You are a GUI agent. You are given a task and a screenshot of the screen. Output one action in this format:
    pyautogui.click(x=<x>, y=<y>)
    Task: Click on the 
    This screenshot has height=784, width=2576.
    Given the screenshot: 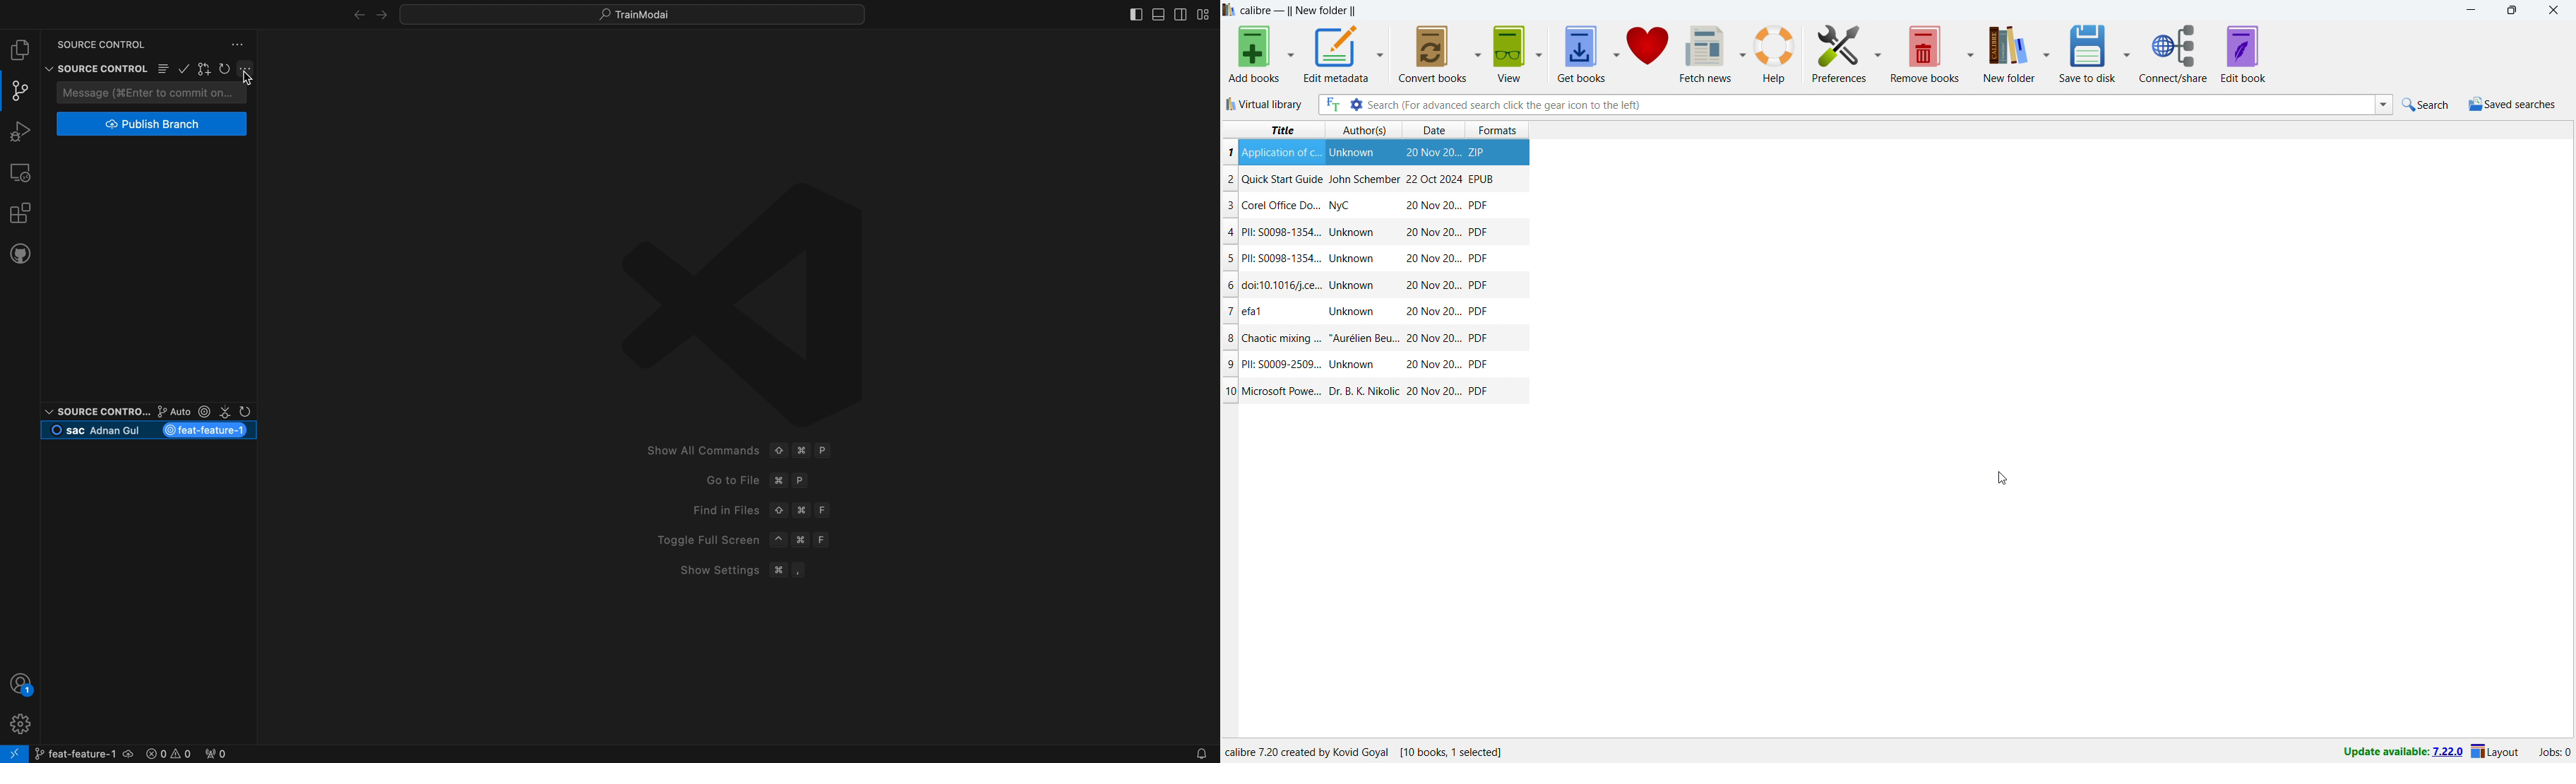 What is the action you would take?
    pyautogui.click(x=162, y=70)
    